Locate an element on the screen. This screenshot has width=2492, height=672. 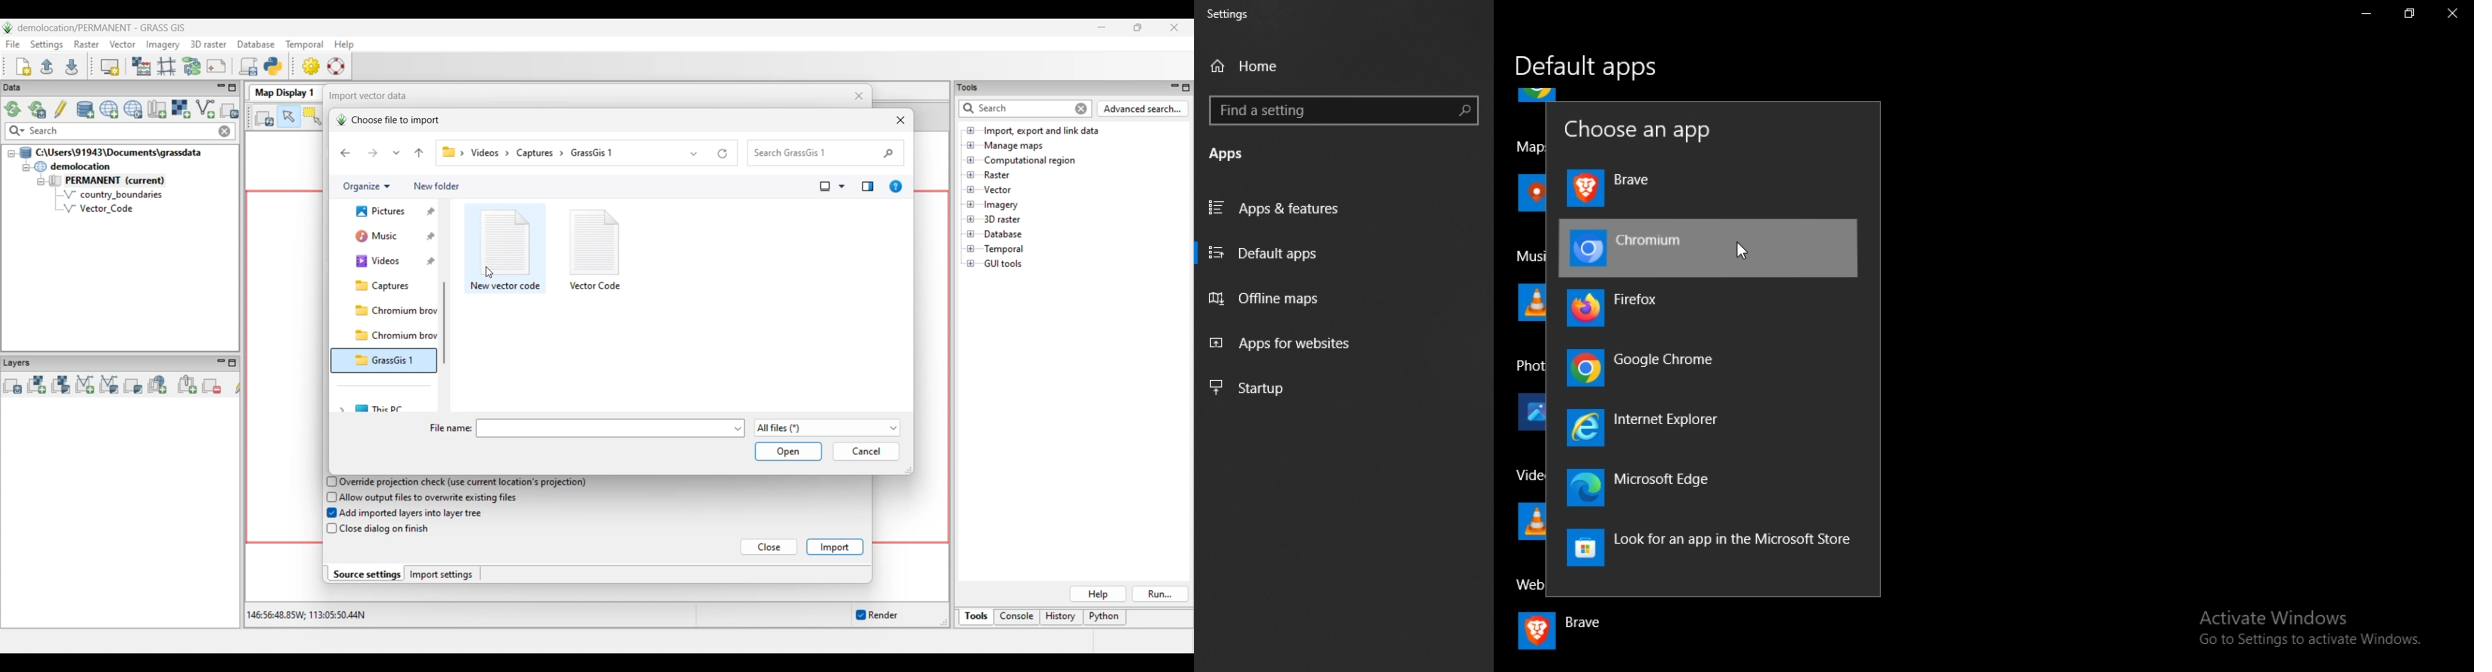
google chrome is located at coordinates (1646, 368).